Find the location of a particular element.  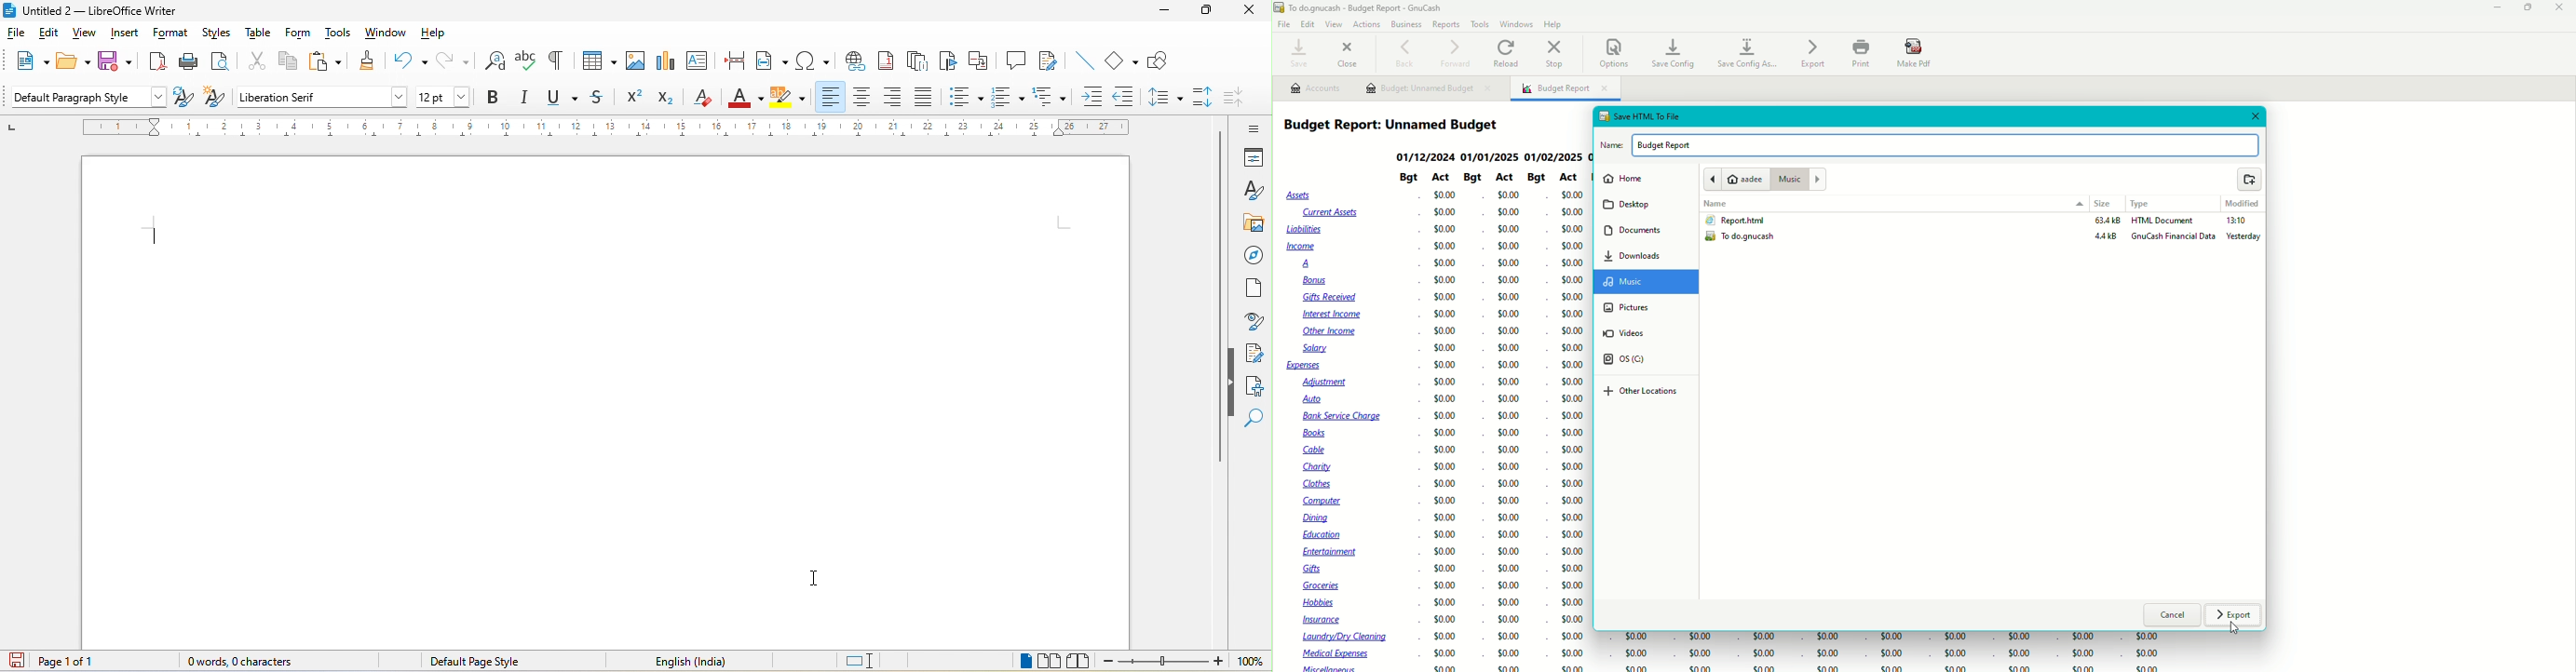

Parameters is located at coordinates (1487, 179).